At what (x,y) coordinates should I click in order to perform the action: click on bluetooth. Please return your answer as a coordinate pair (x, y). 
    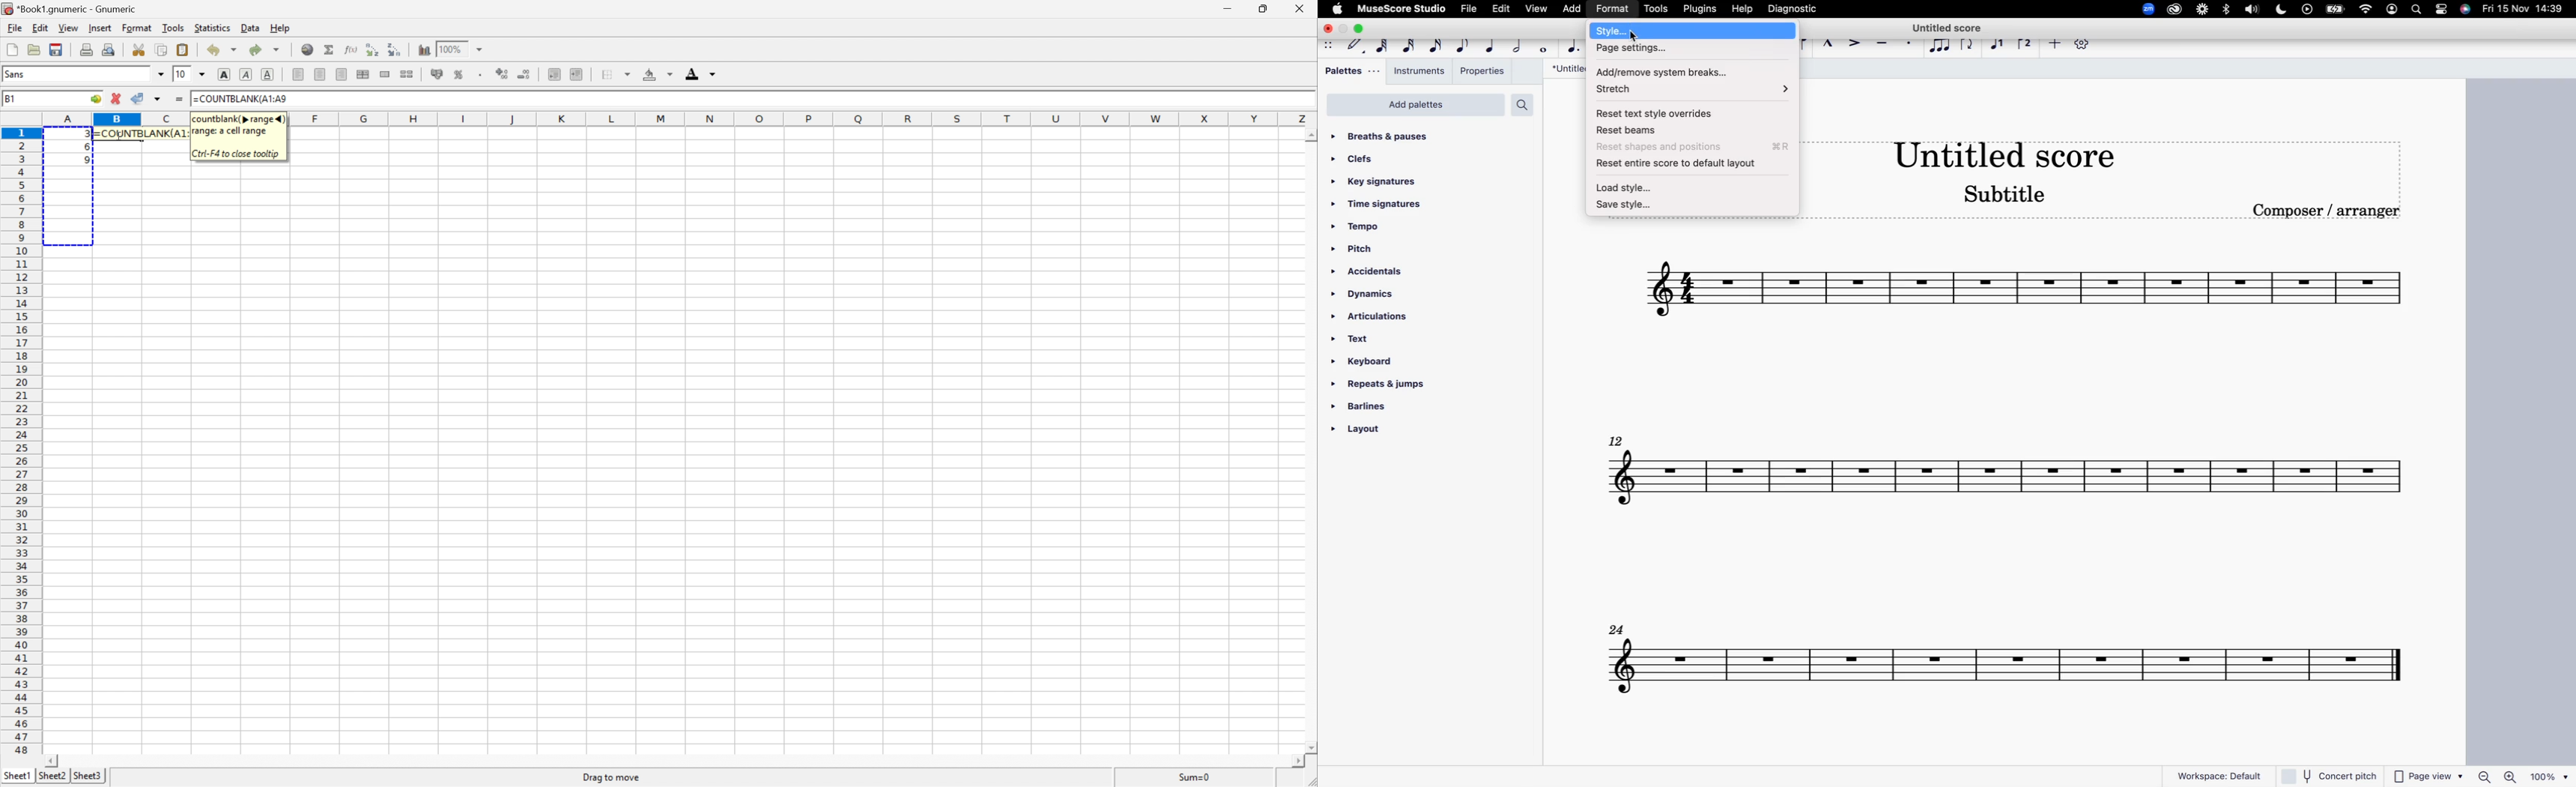
    Looking at the image, I should click on (2225, 10).